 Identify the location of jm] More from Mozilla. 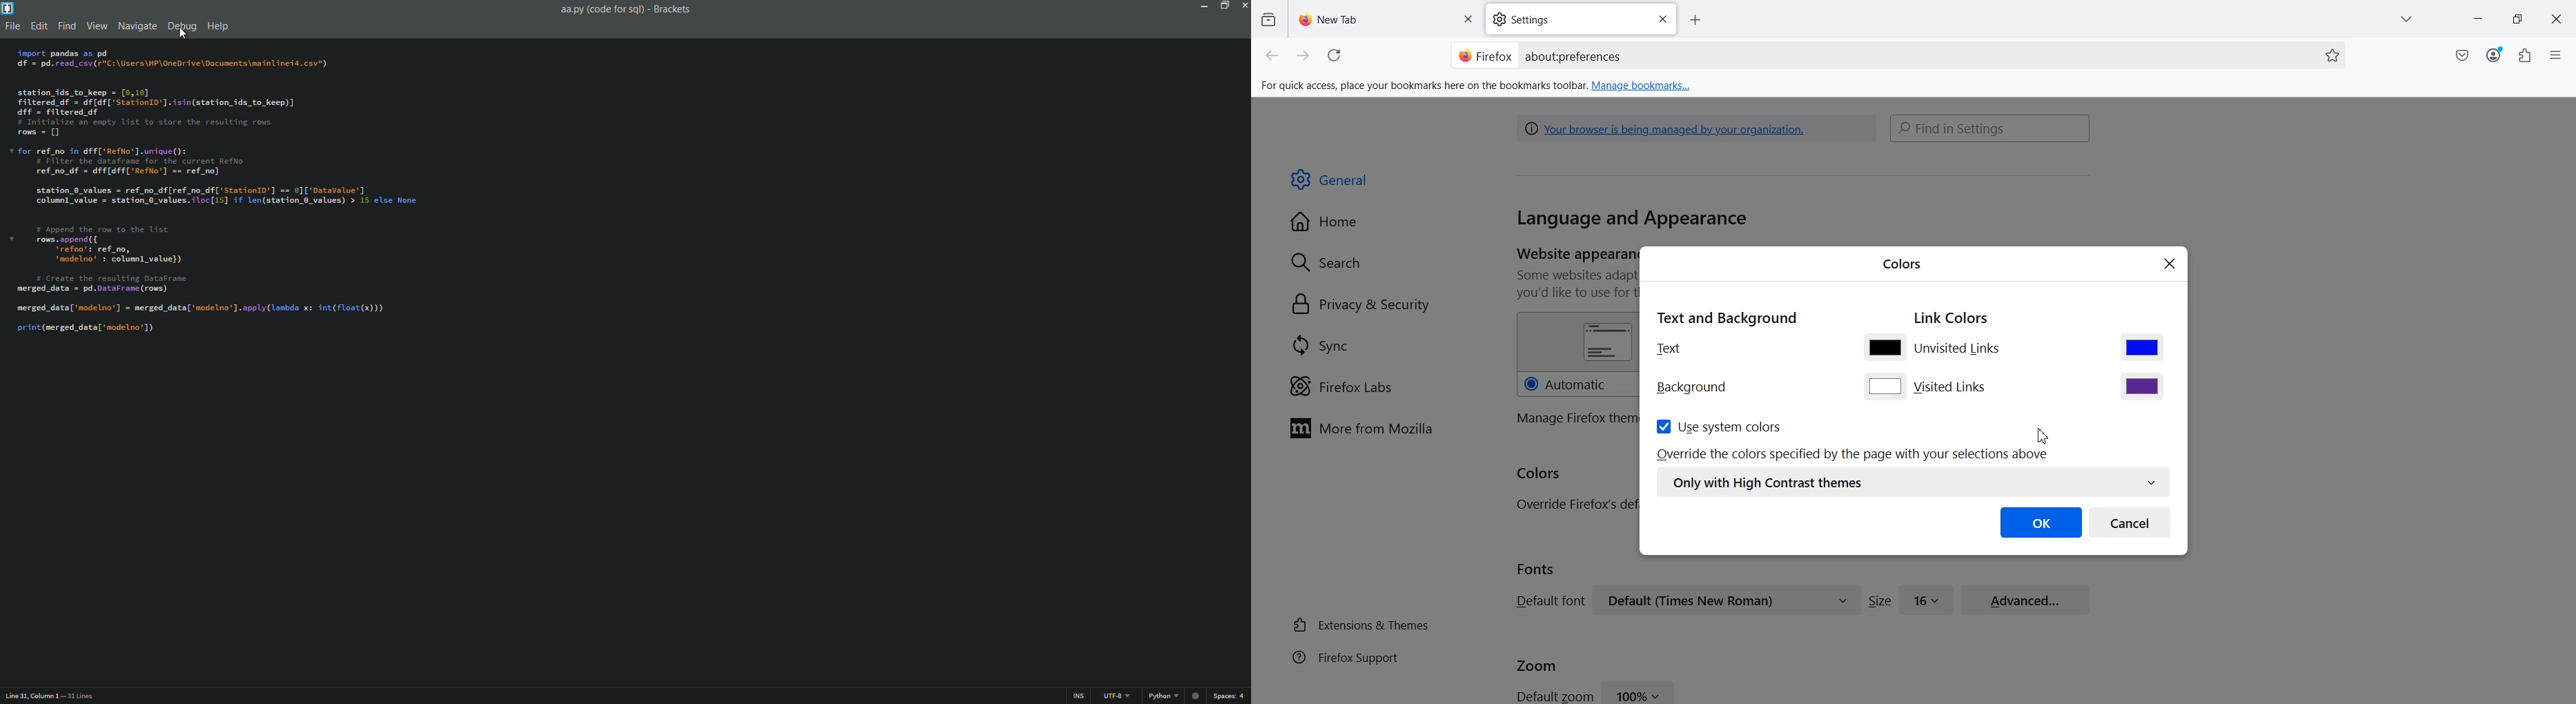
(1361, 429).